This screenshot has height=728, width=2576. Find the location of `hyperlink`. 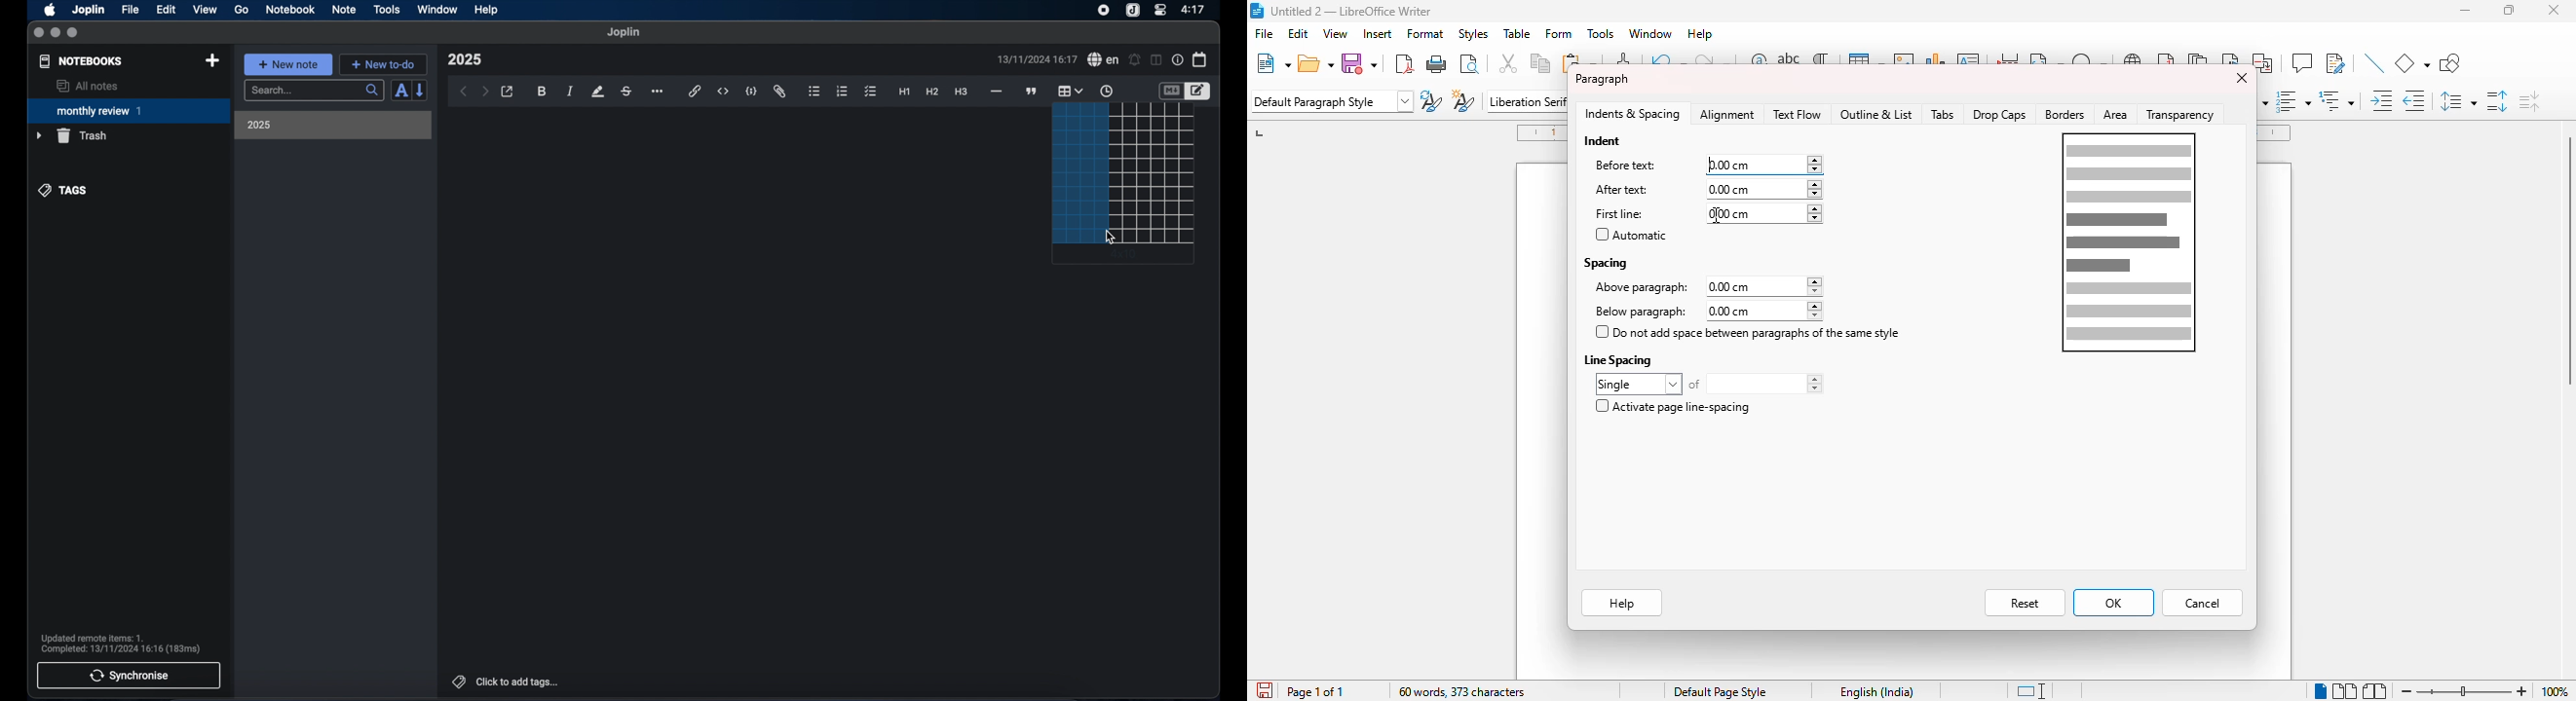

hyperlink is located at coordinates (695, 91).